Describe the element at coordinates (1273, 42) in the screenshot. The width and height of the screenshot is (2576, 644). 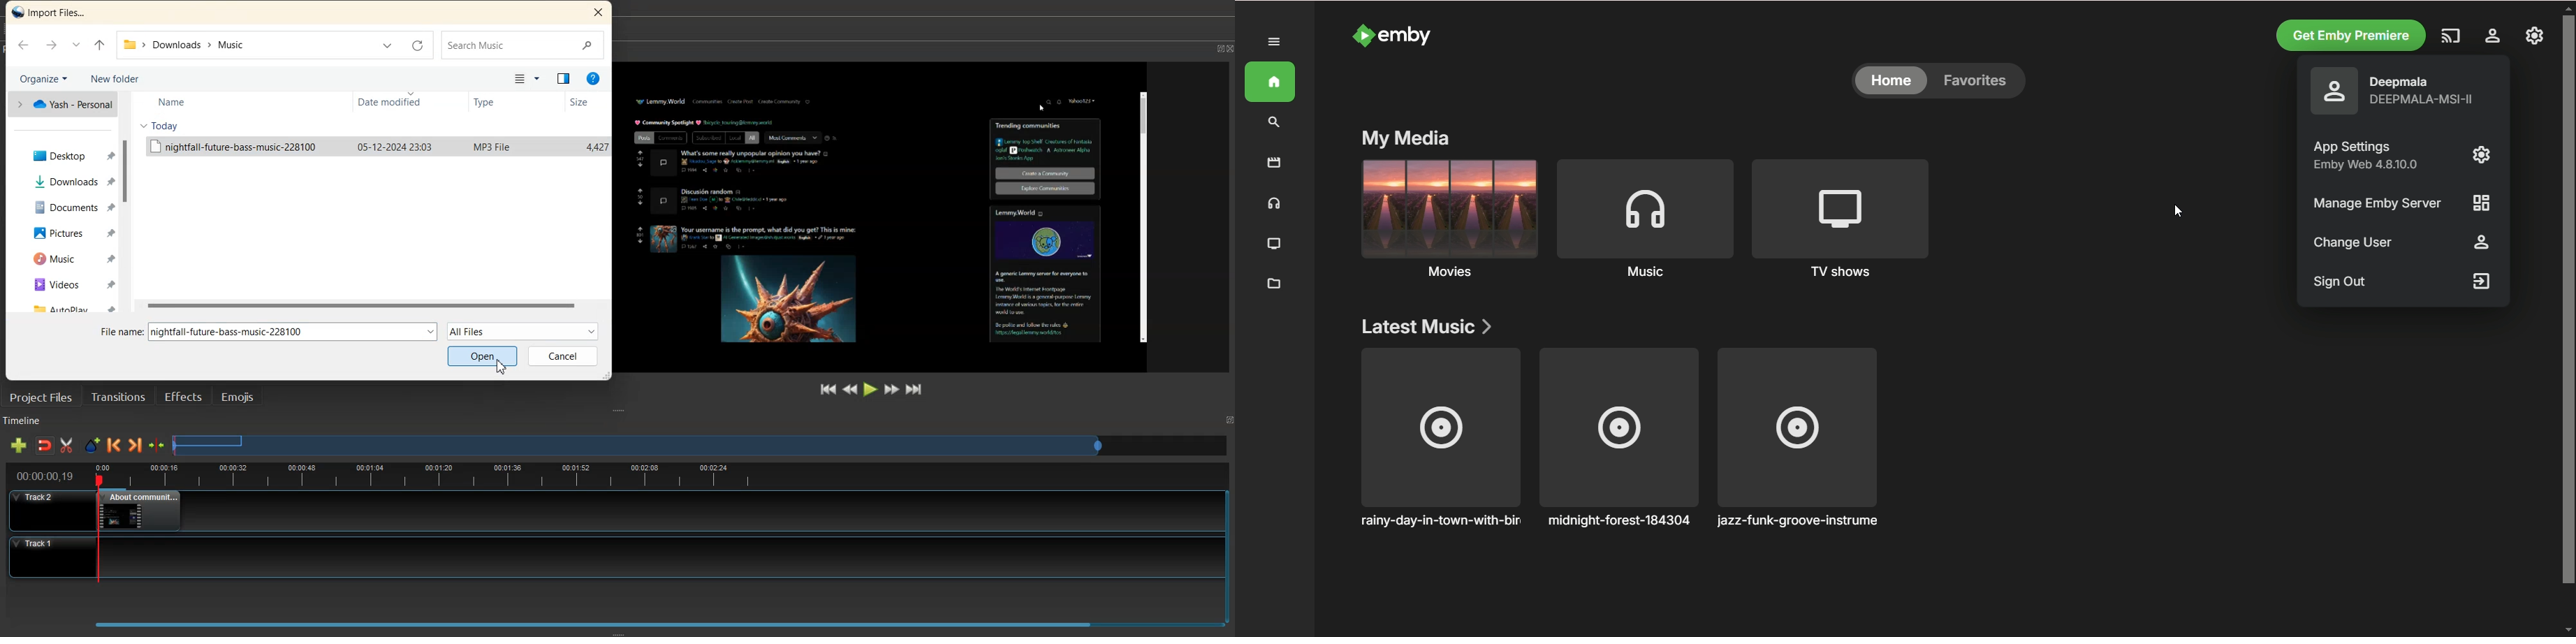
I see `expand` at that location.